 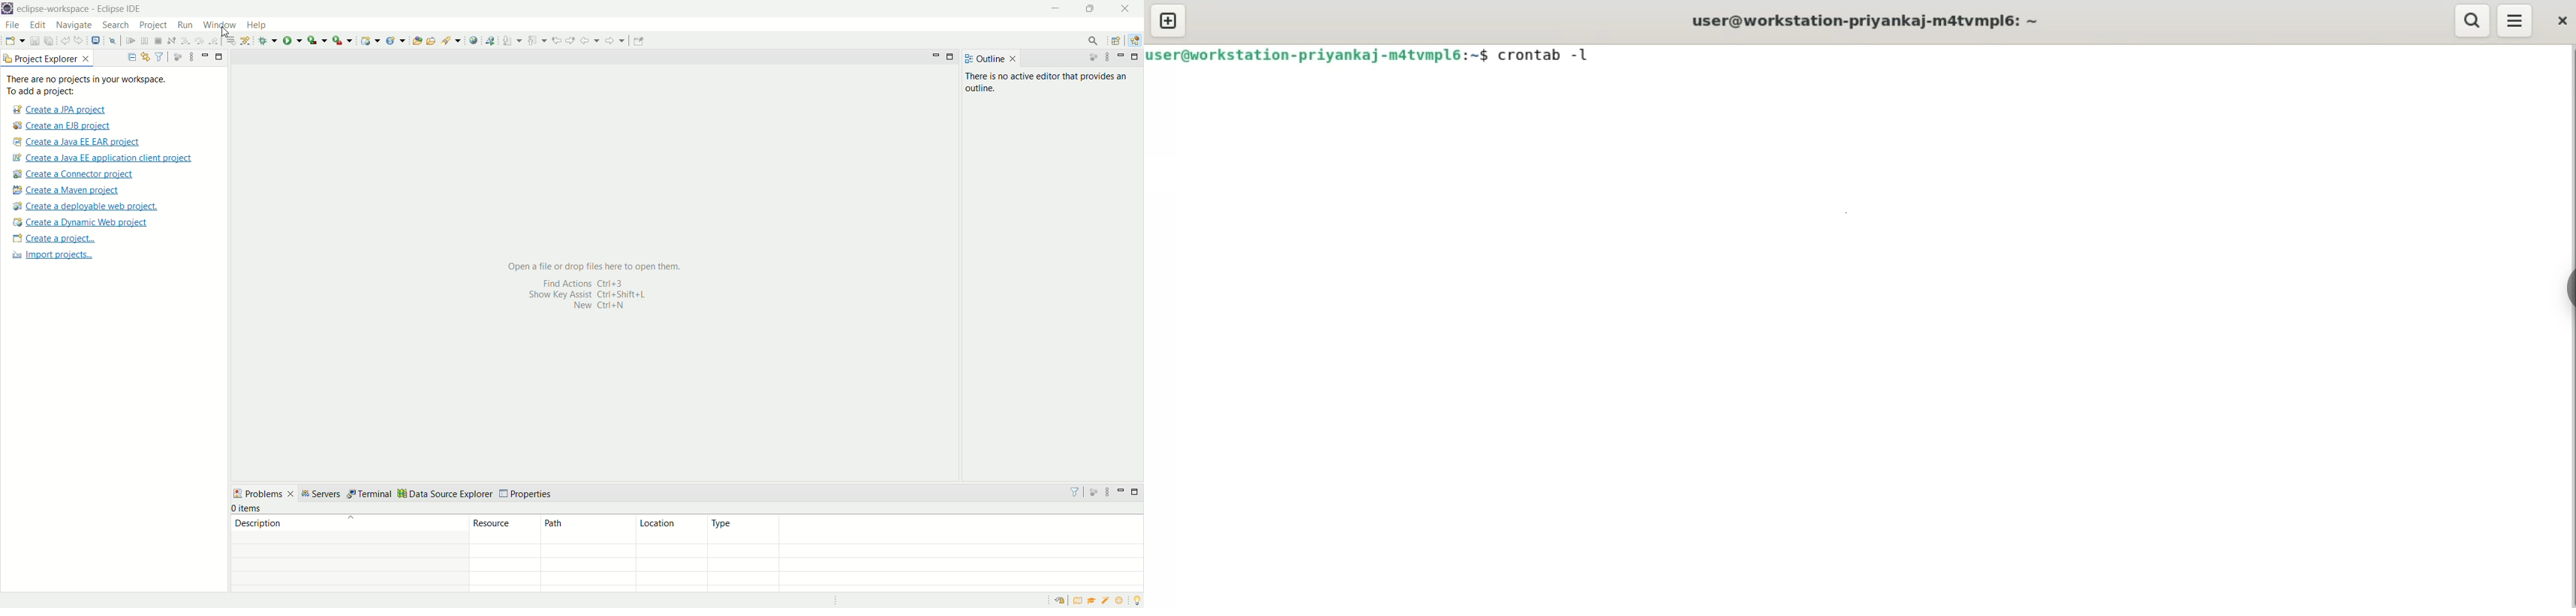 I want to click on search, so click(x=116, y=26).